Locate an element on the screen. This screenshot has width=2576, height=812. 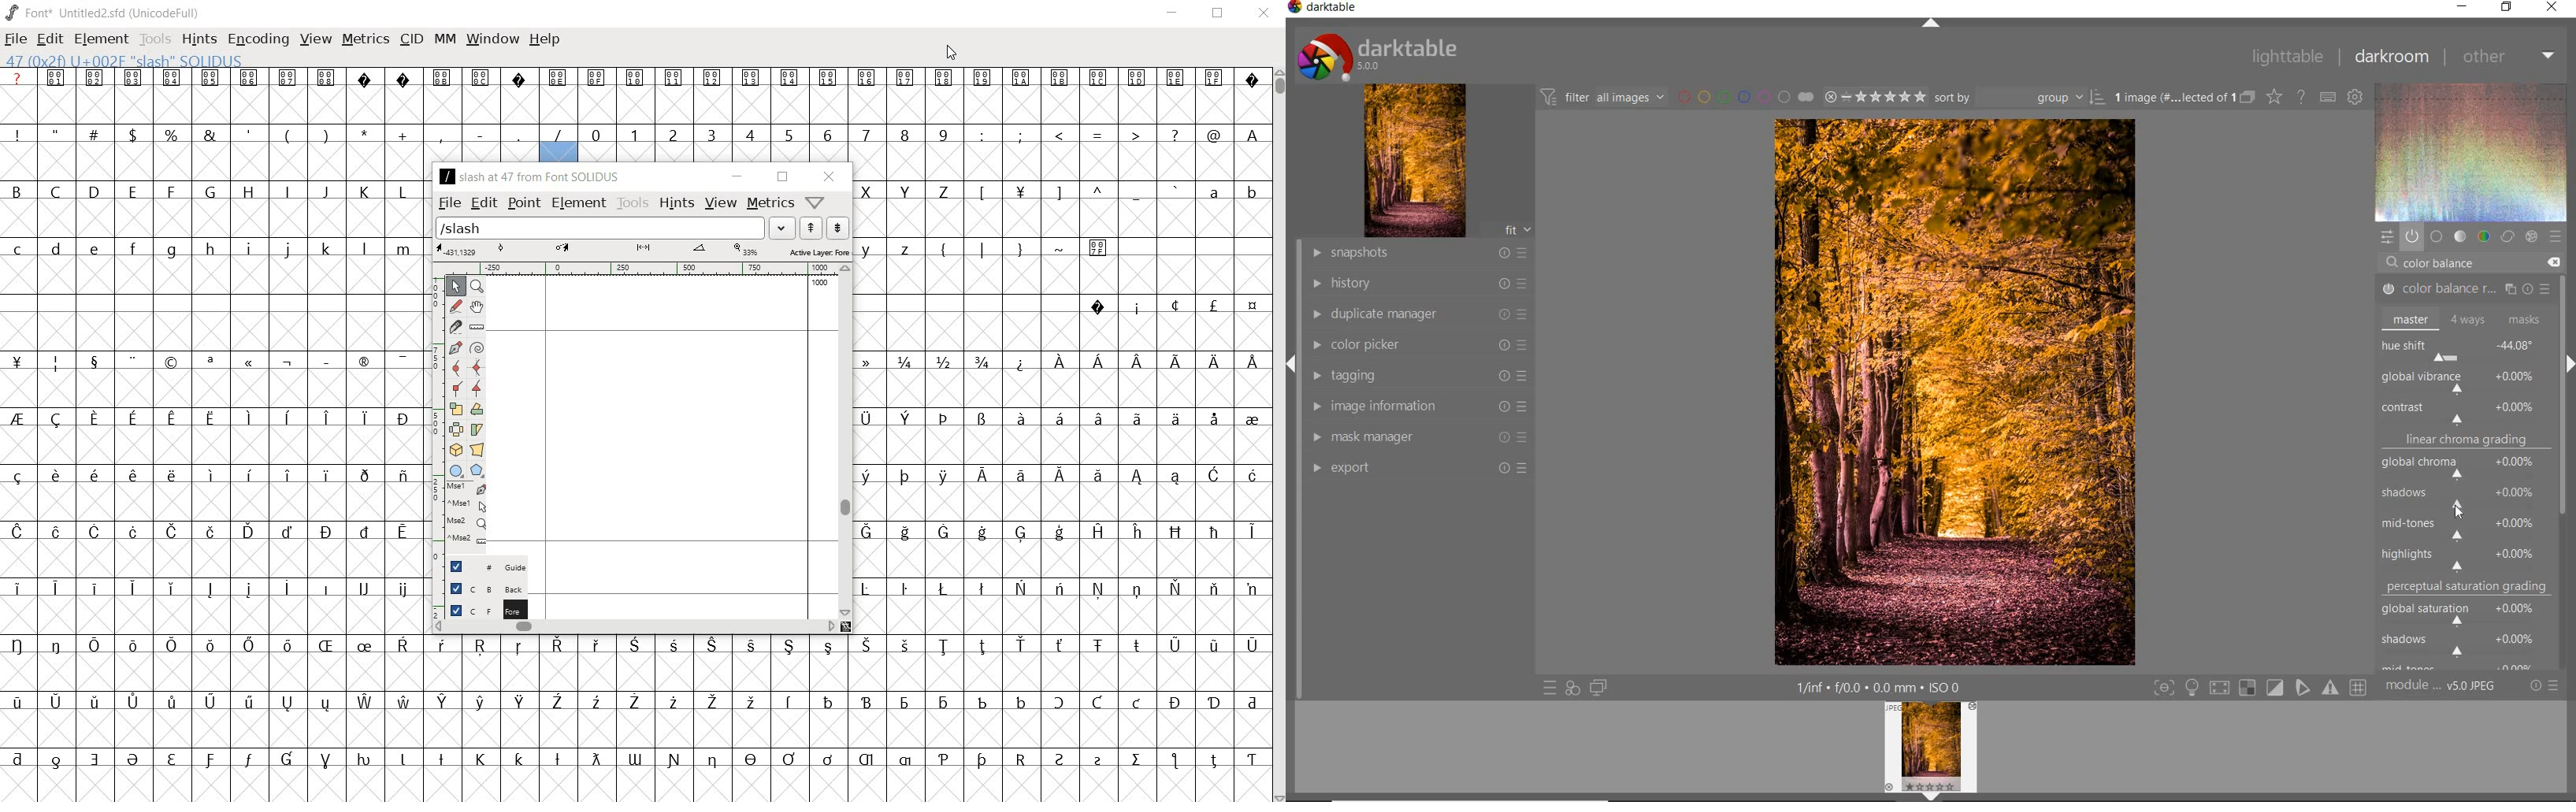
draw a freehand curve is located at coordinates (458, 307).